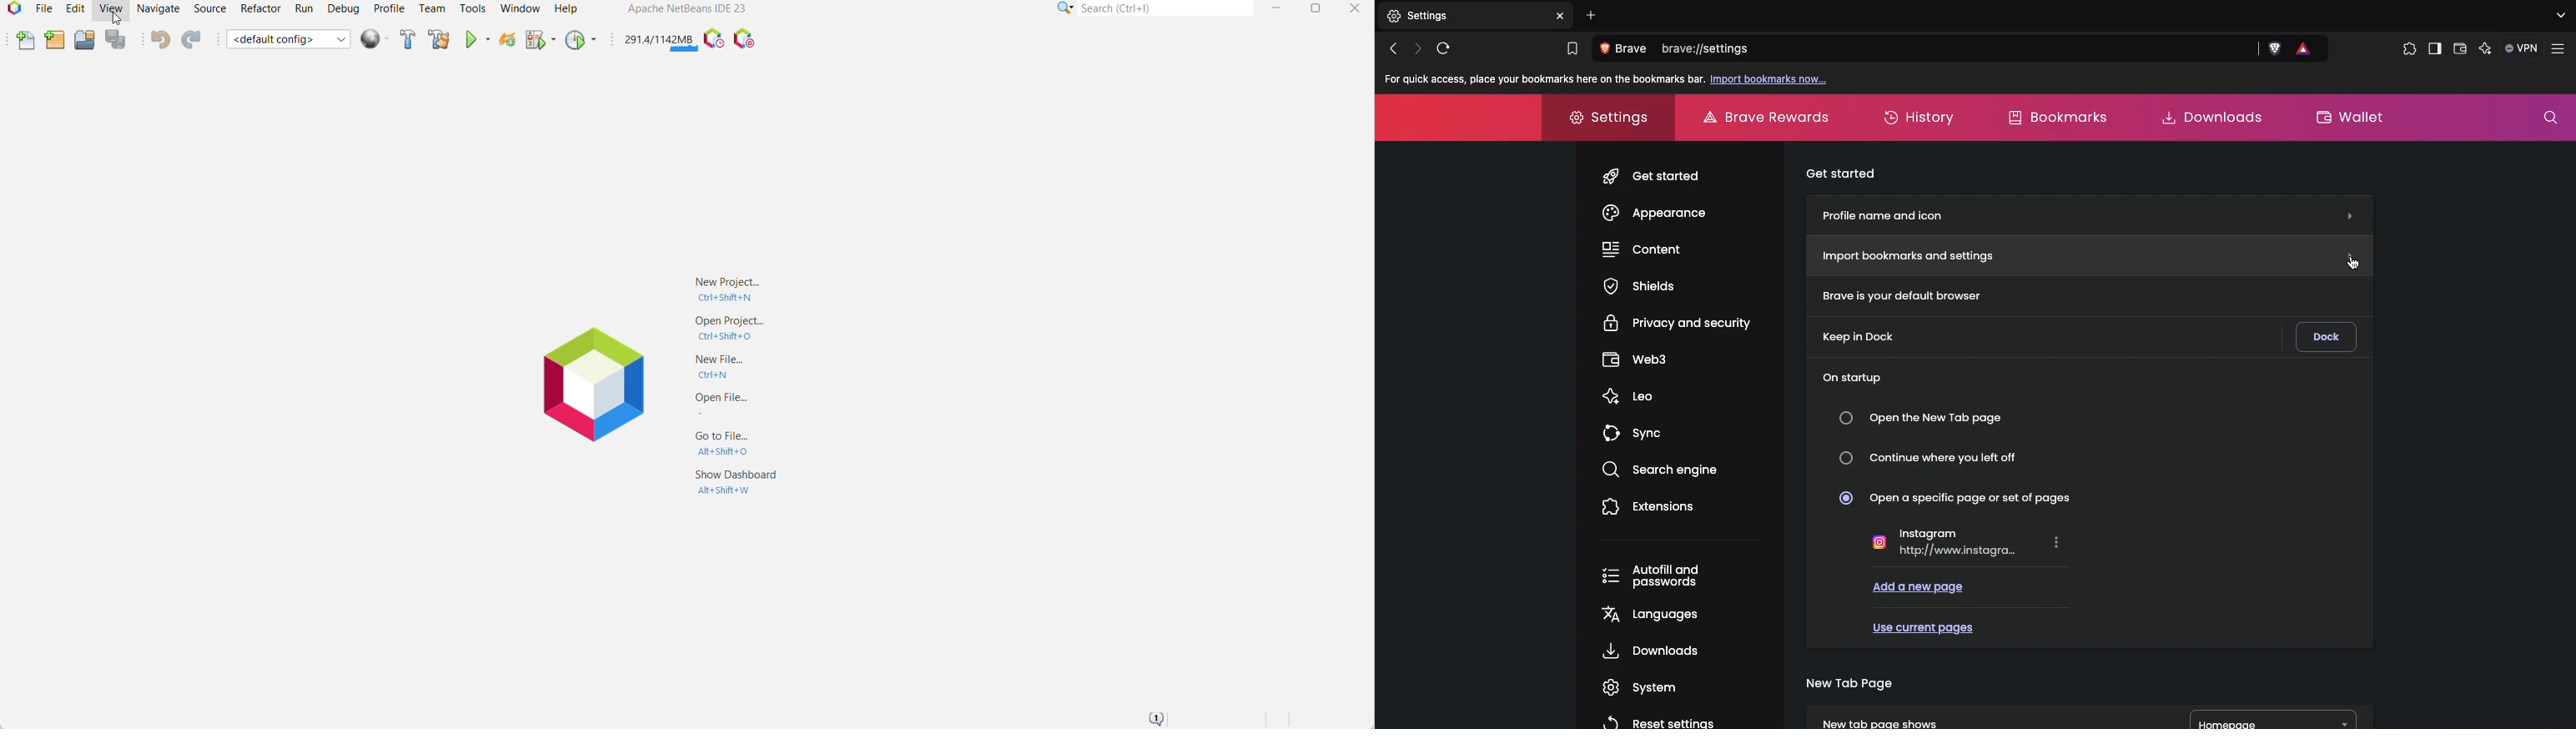  What do you see at coordinates (1643, 248) in the screenshot?
I see `Content` at bounding box center [1643, 248].